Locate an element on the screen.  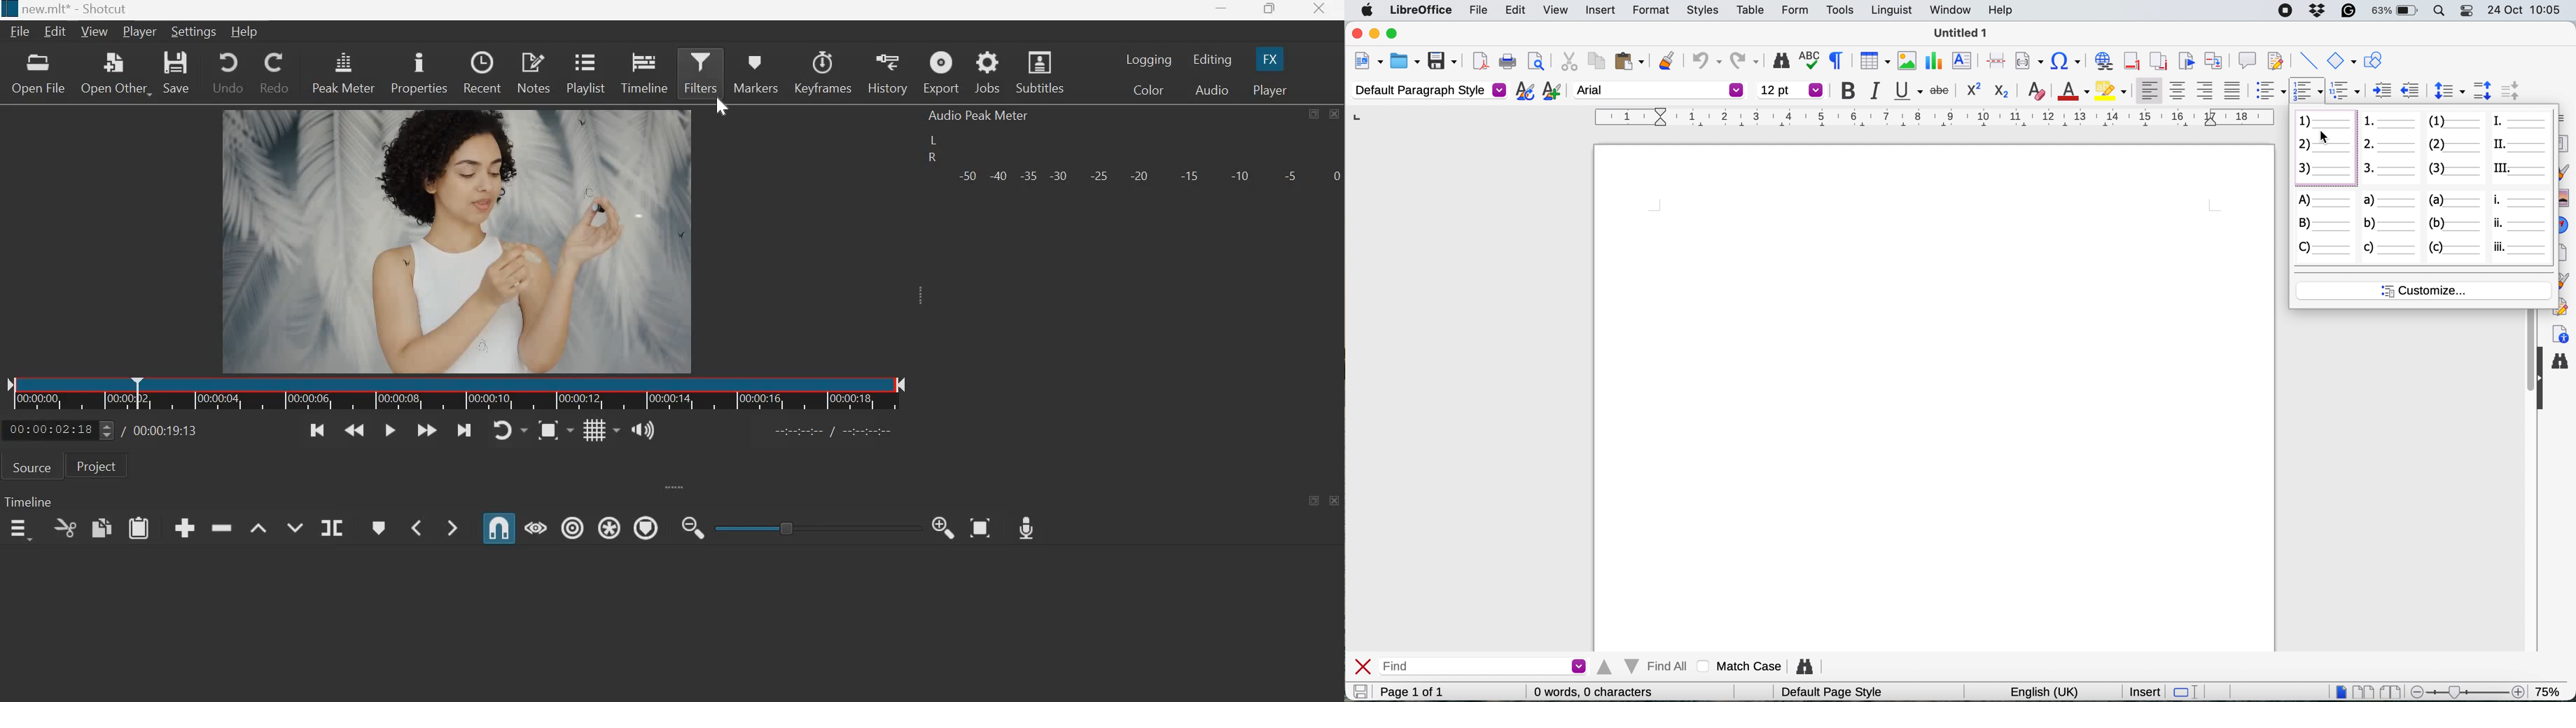
page 1 of 1 is located at coordinates (1427, 692).